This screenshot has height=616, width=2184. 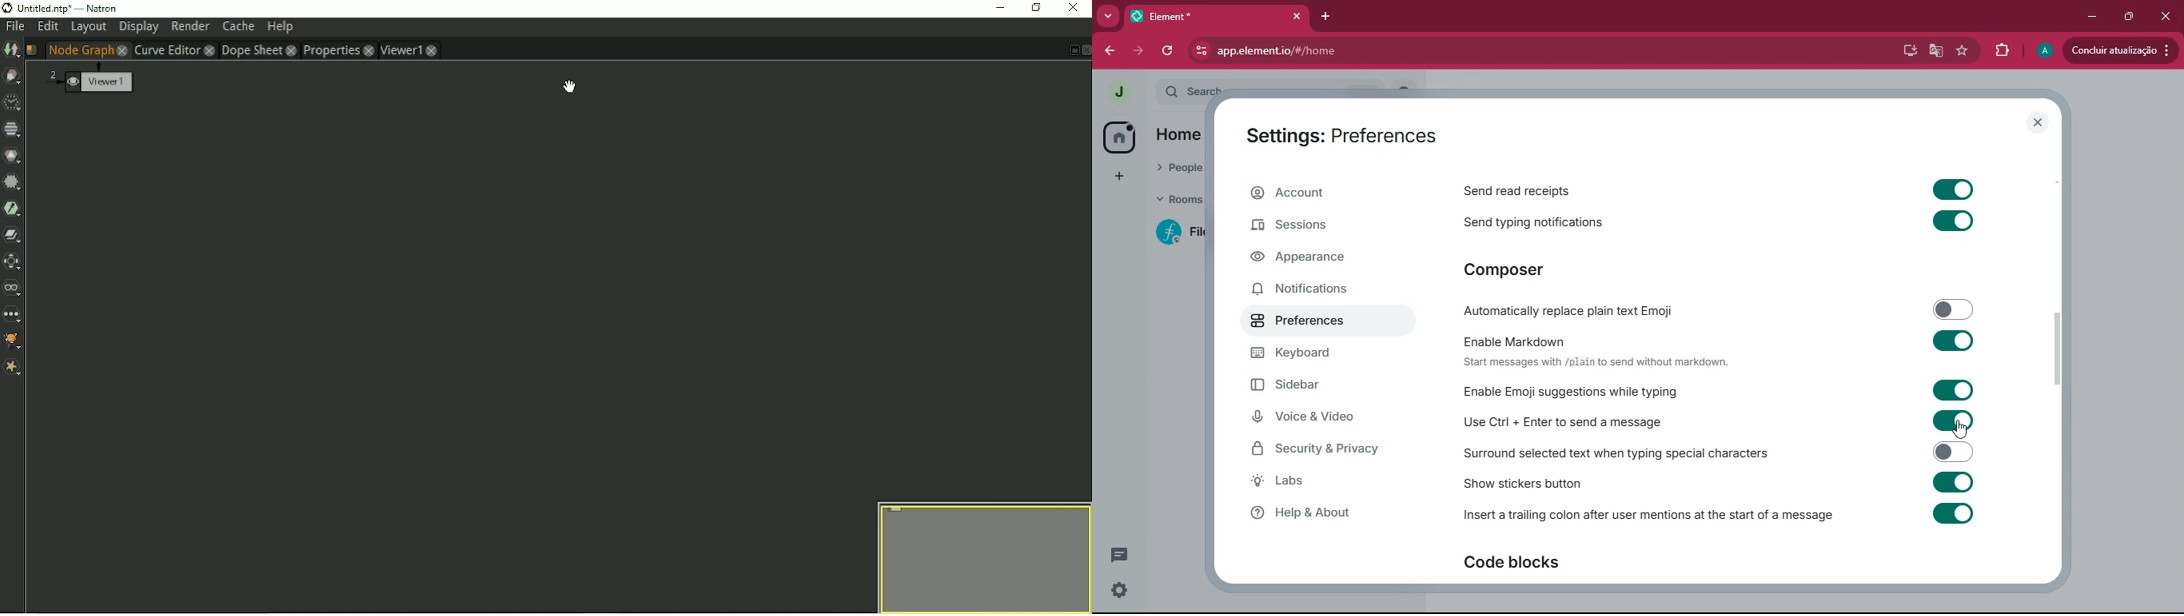 What do you see at coordinates (1140, 49) in the screenshot?
I see `forward` at bounding box center [1140, 49].